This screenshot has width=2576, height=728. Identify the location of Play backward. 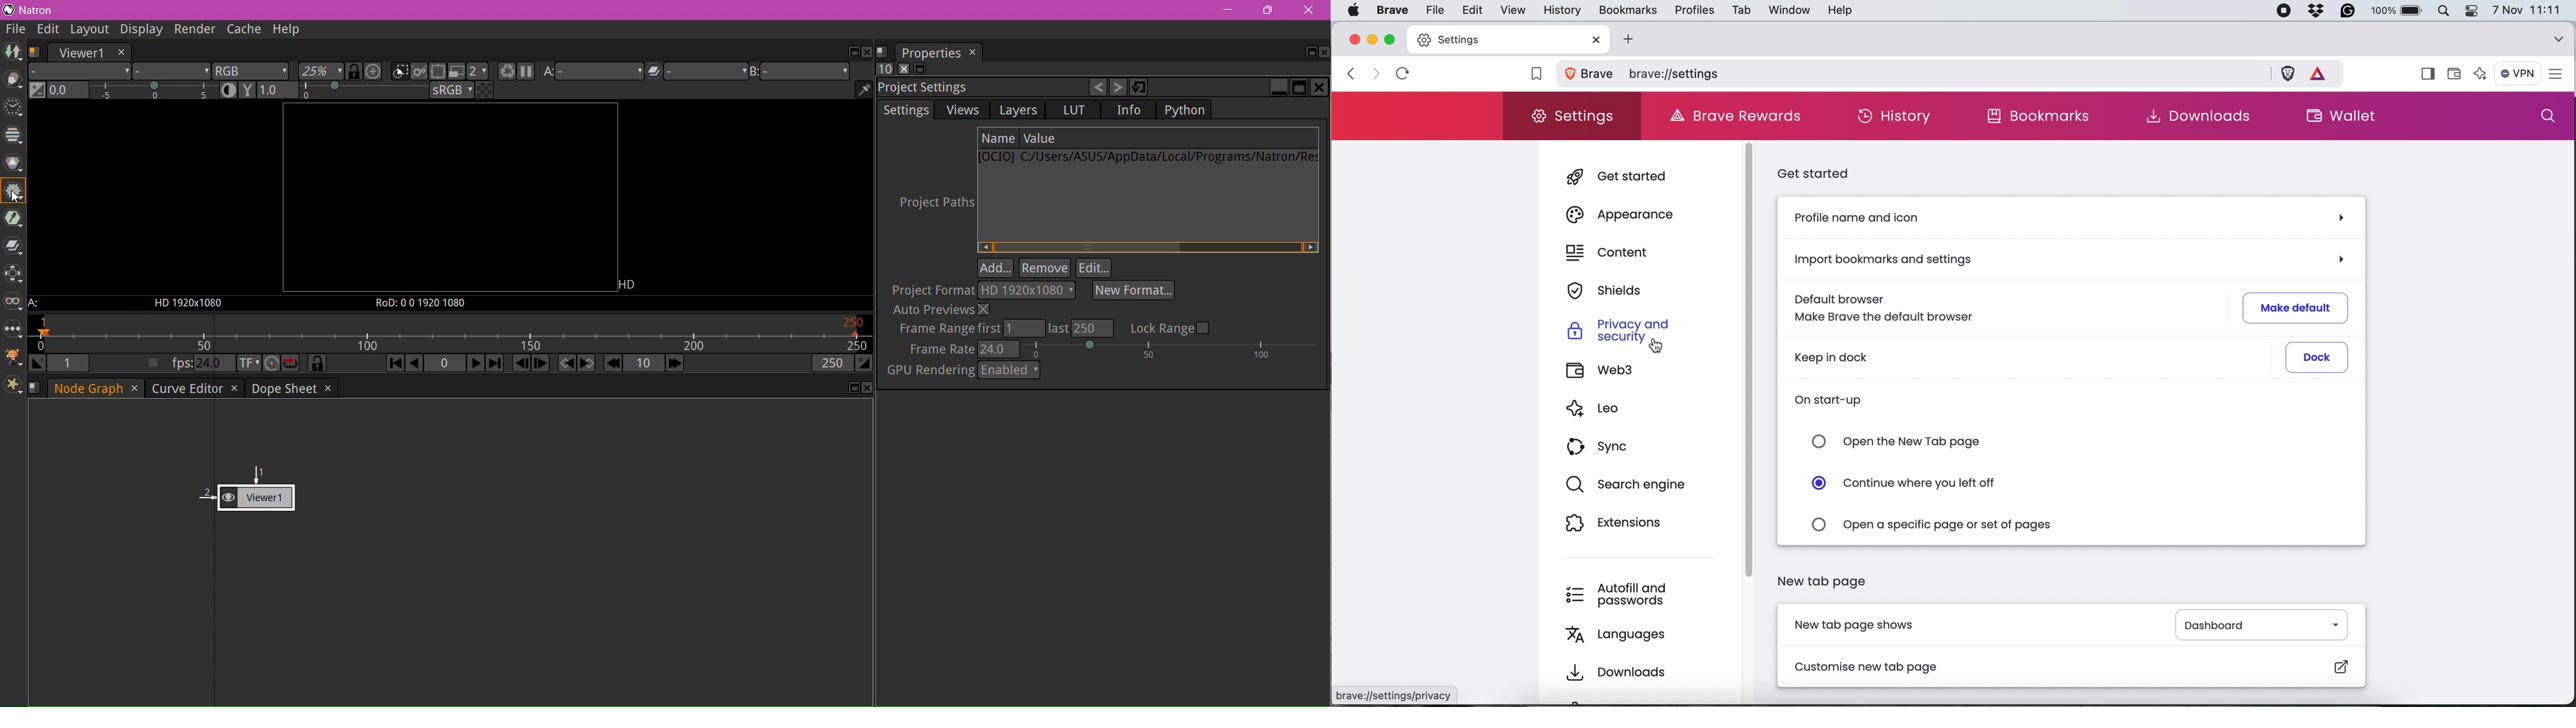
(416, 365).